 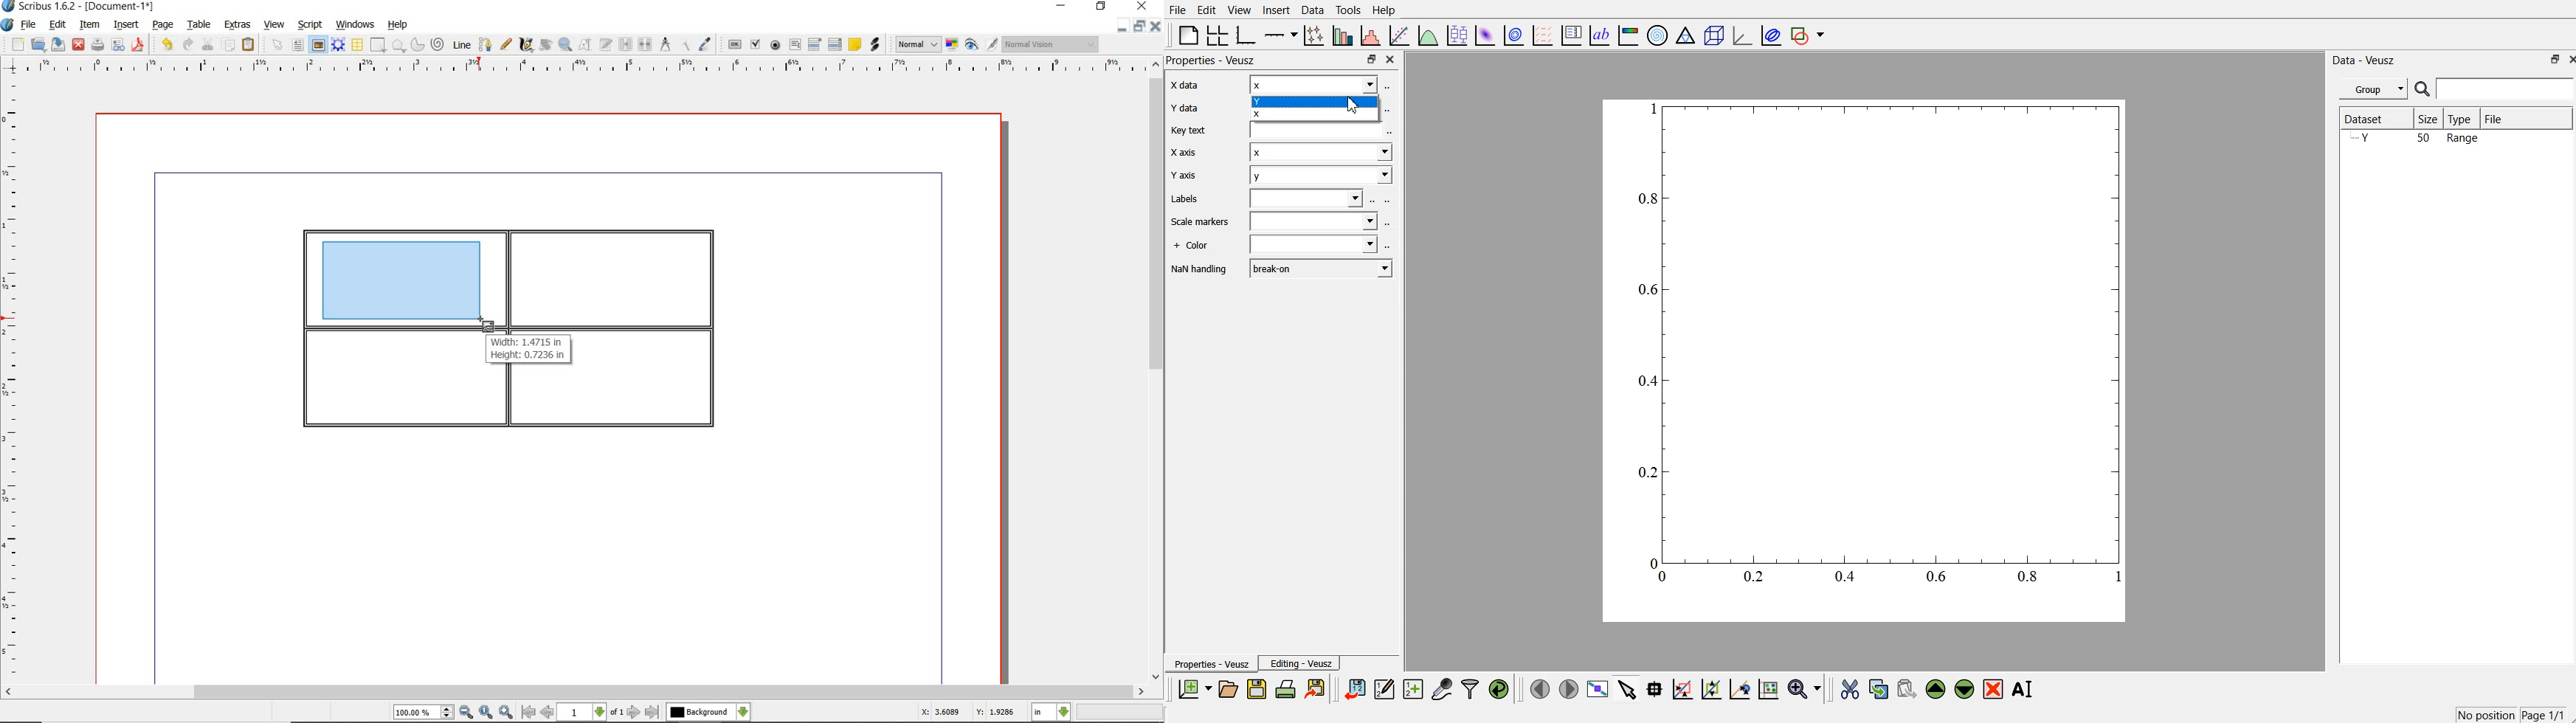 What do you see at coordinates (526, 45) in the screenshot?
I see `calligraphic line` at bounding box center [526, 45].